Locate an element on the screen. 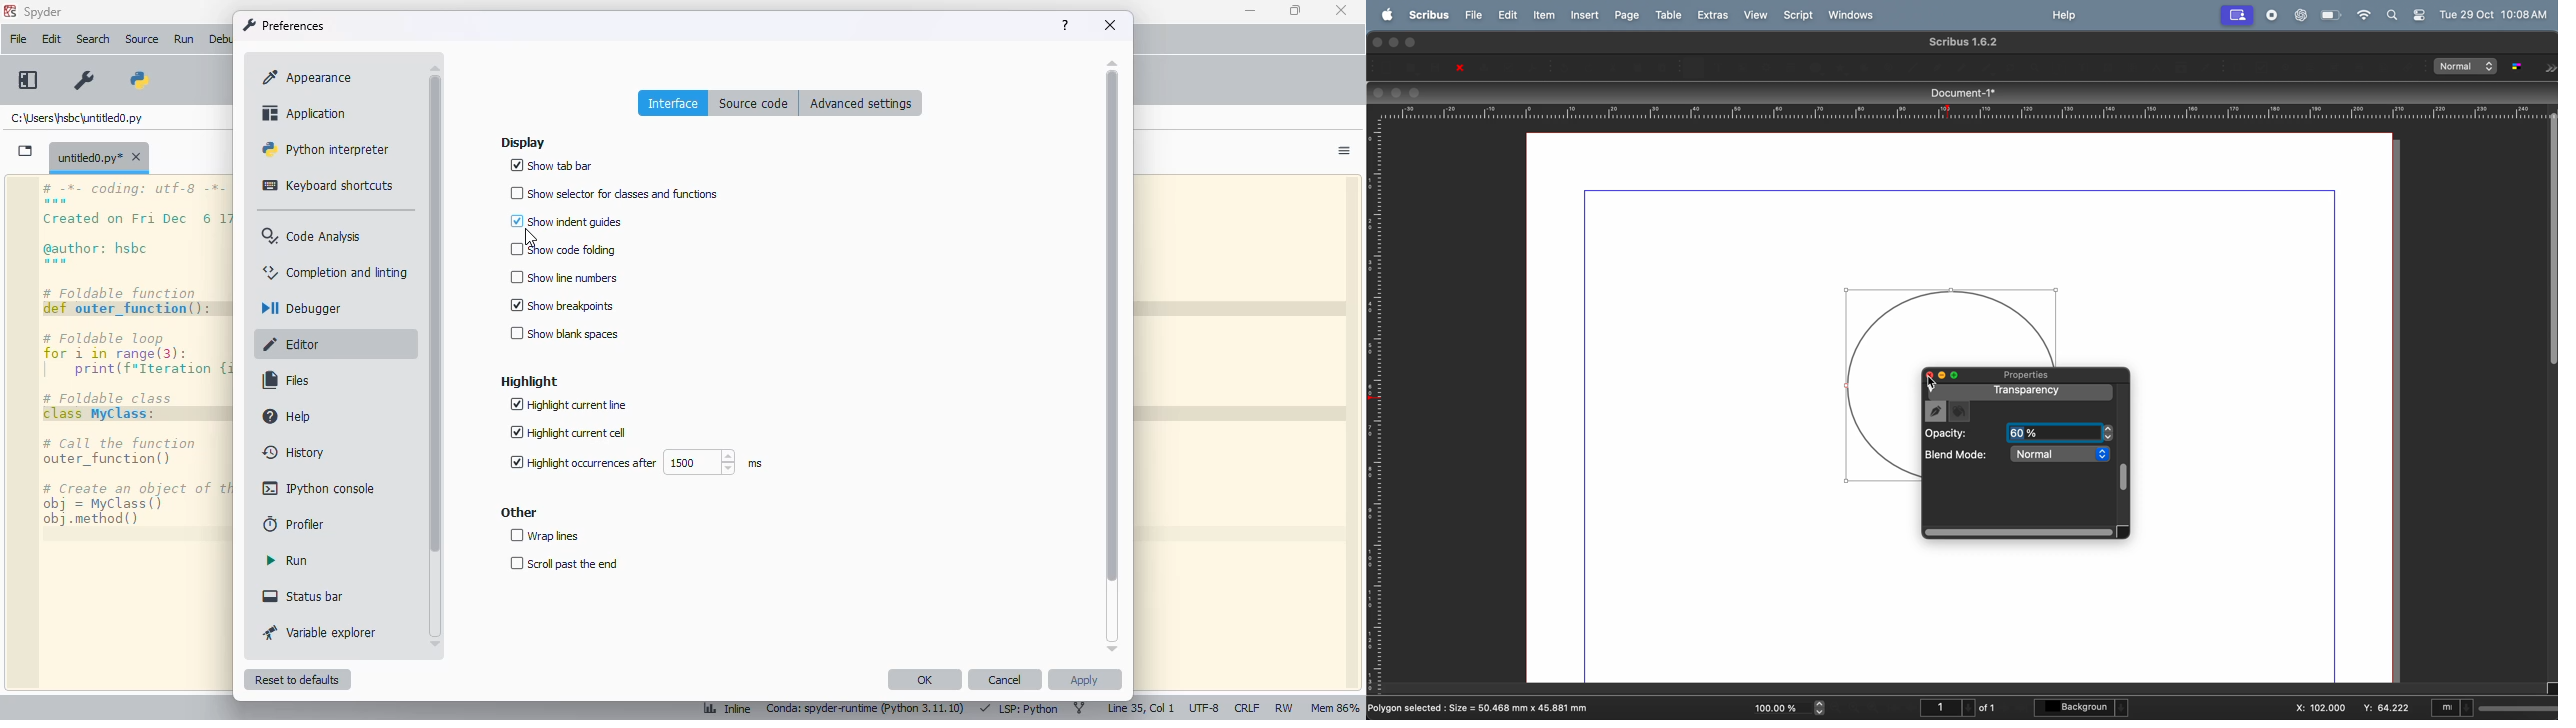 The height and width of the screenshot is (728, 2576). show blank spaces is located at coordinates (564, 333).